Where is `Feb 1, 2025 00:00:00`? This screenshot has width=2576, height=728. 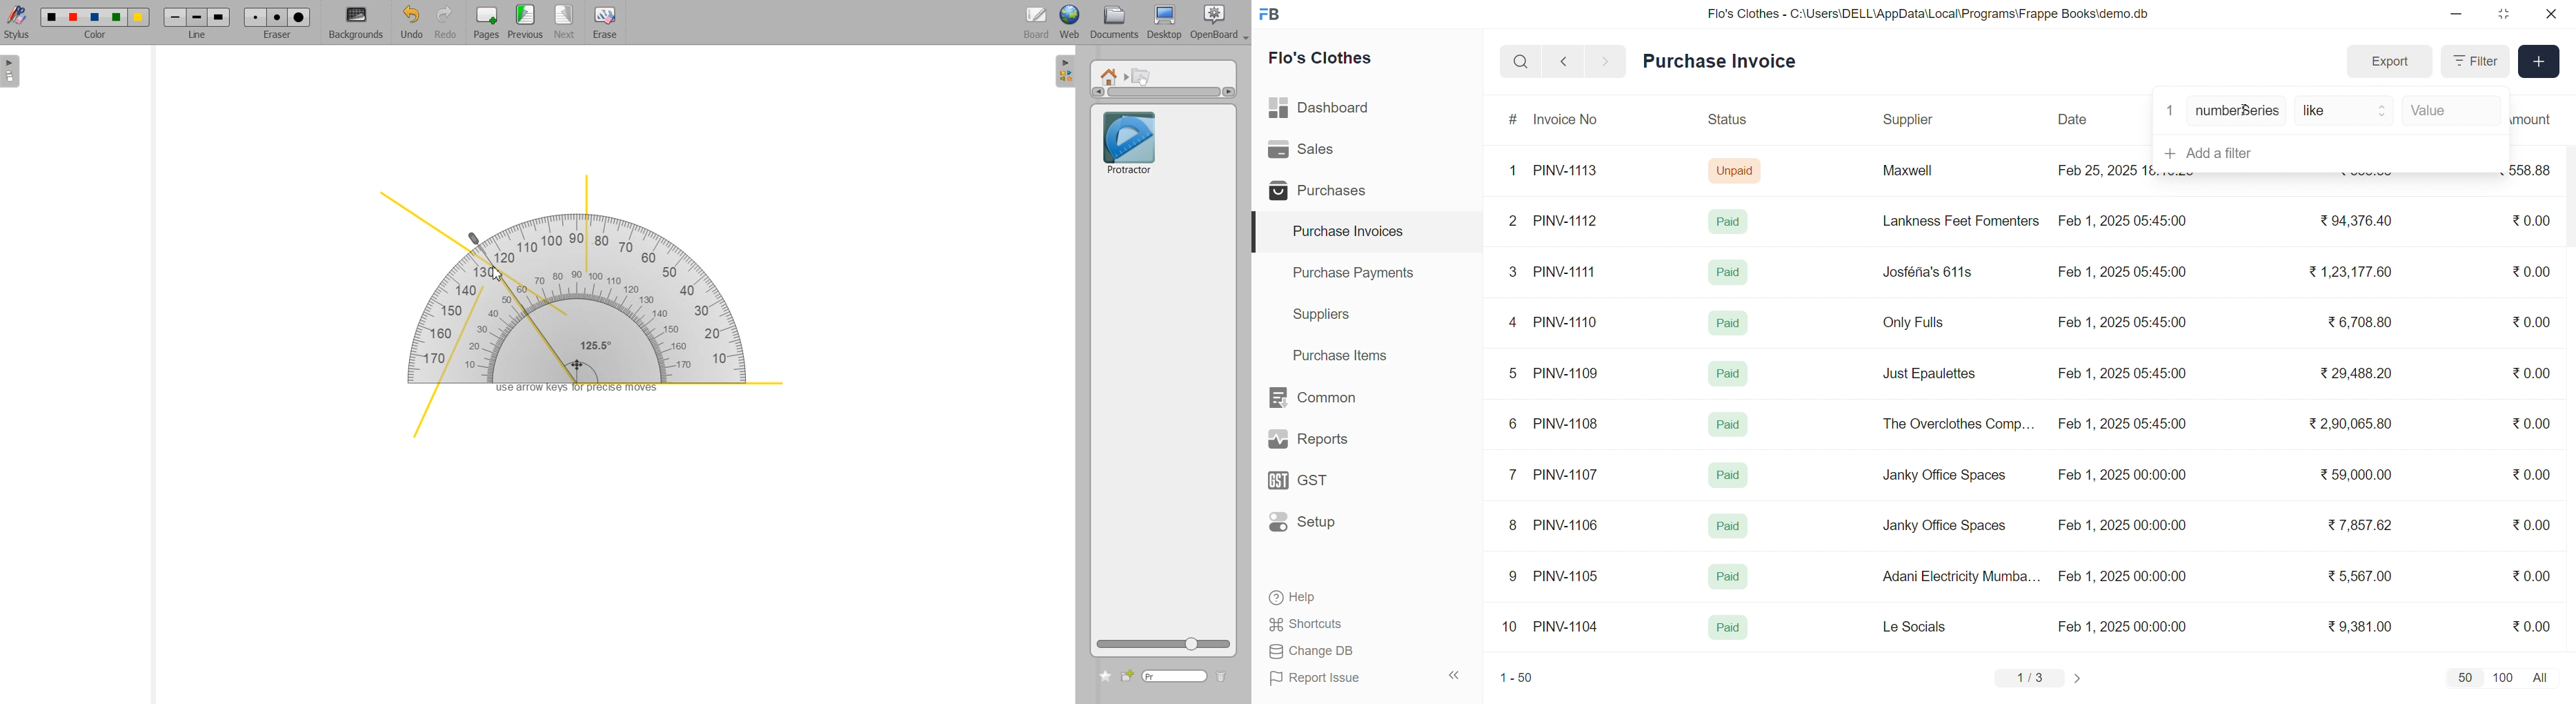 Feb 1, 2025 00:00:00 is located at coordinates (2122, 576).